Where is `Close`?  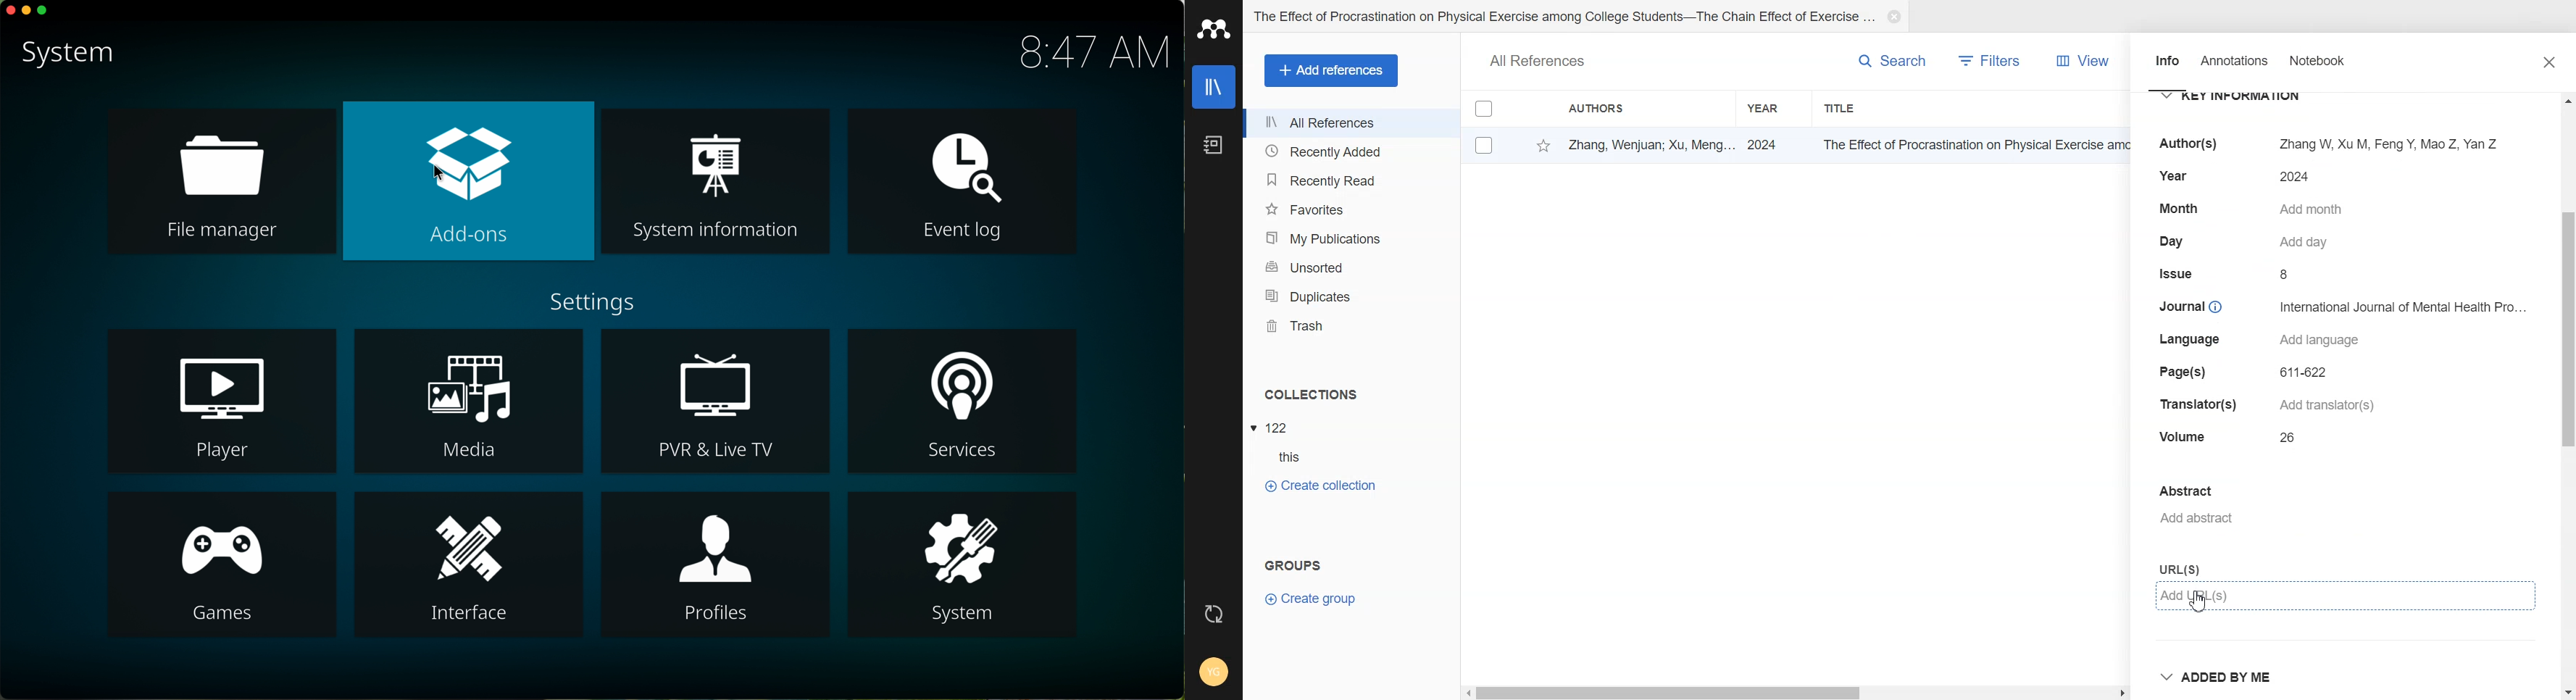
Close is located at coordinates (1895, 17).